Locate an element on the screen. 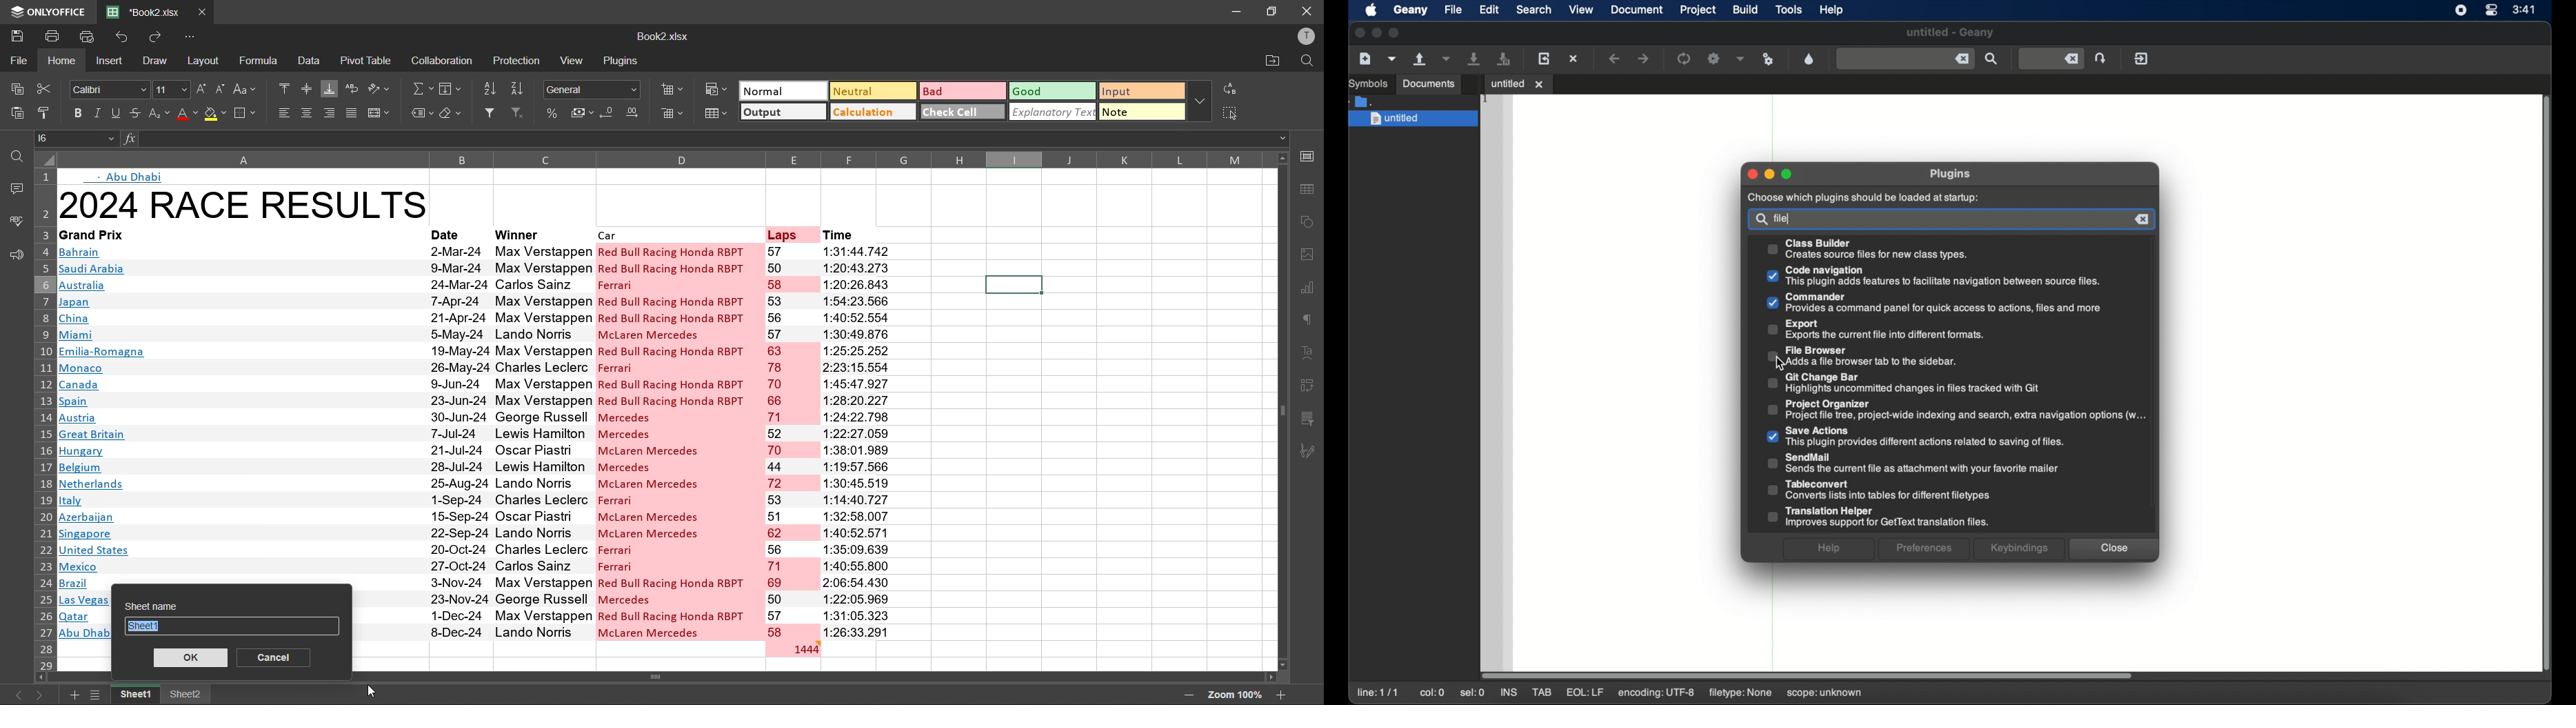 The image size is (2576, 728). scroll box is located at coordinates (1809, 674).